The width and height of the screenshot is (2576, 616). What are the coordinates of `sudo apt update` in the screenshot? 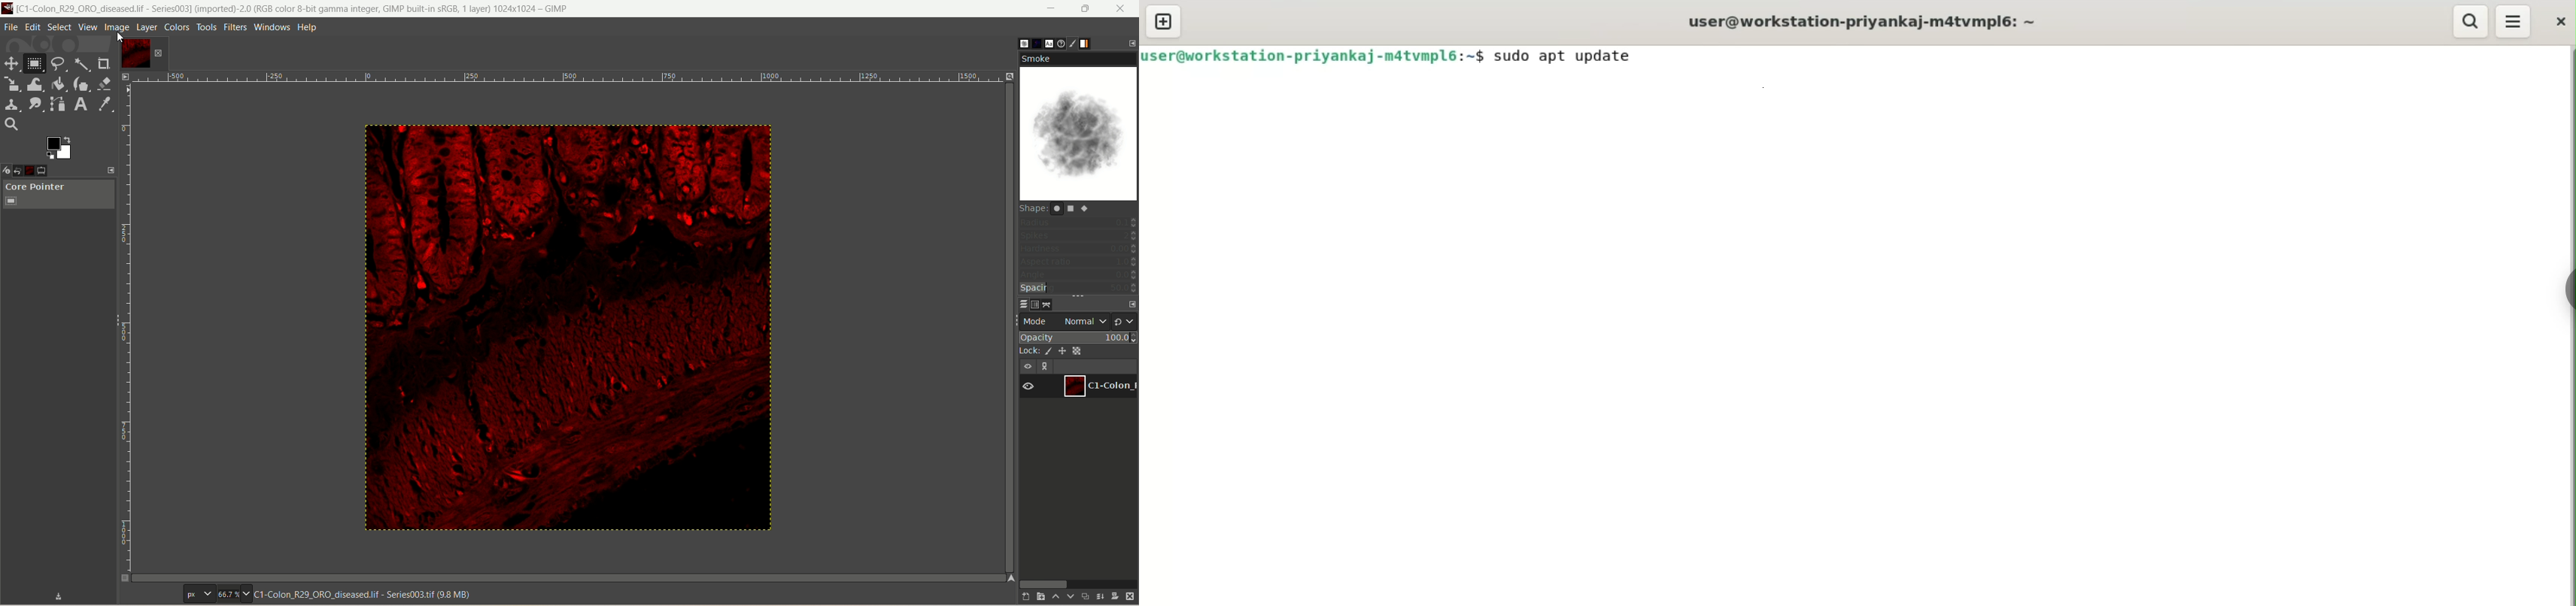 It's located at (1571, 56).